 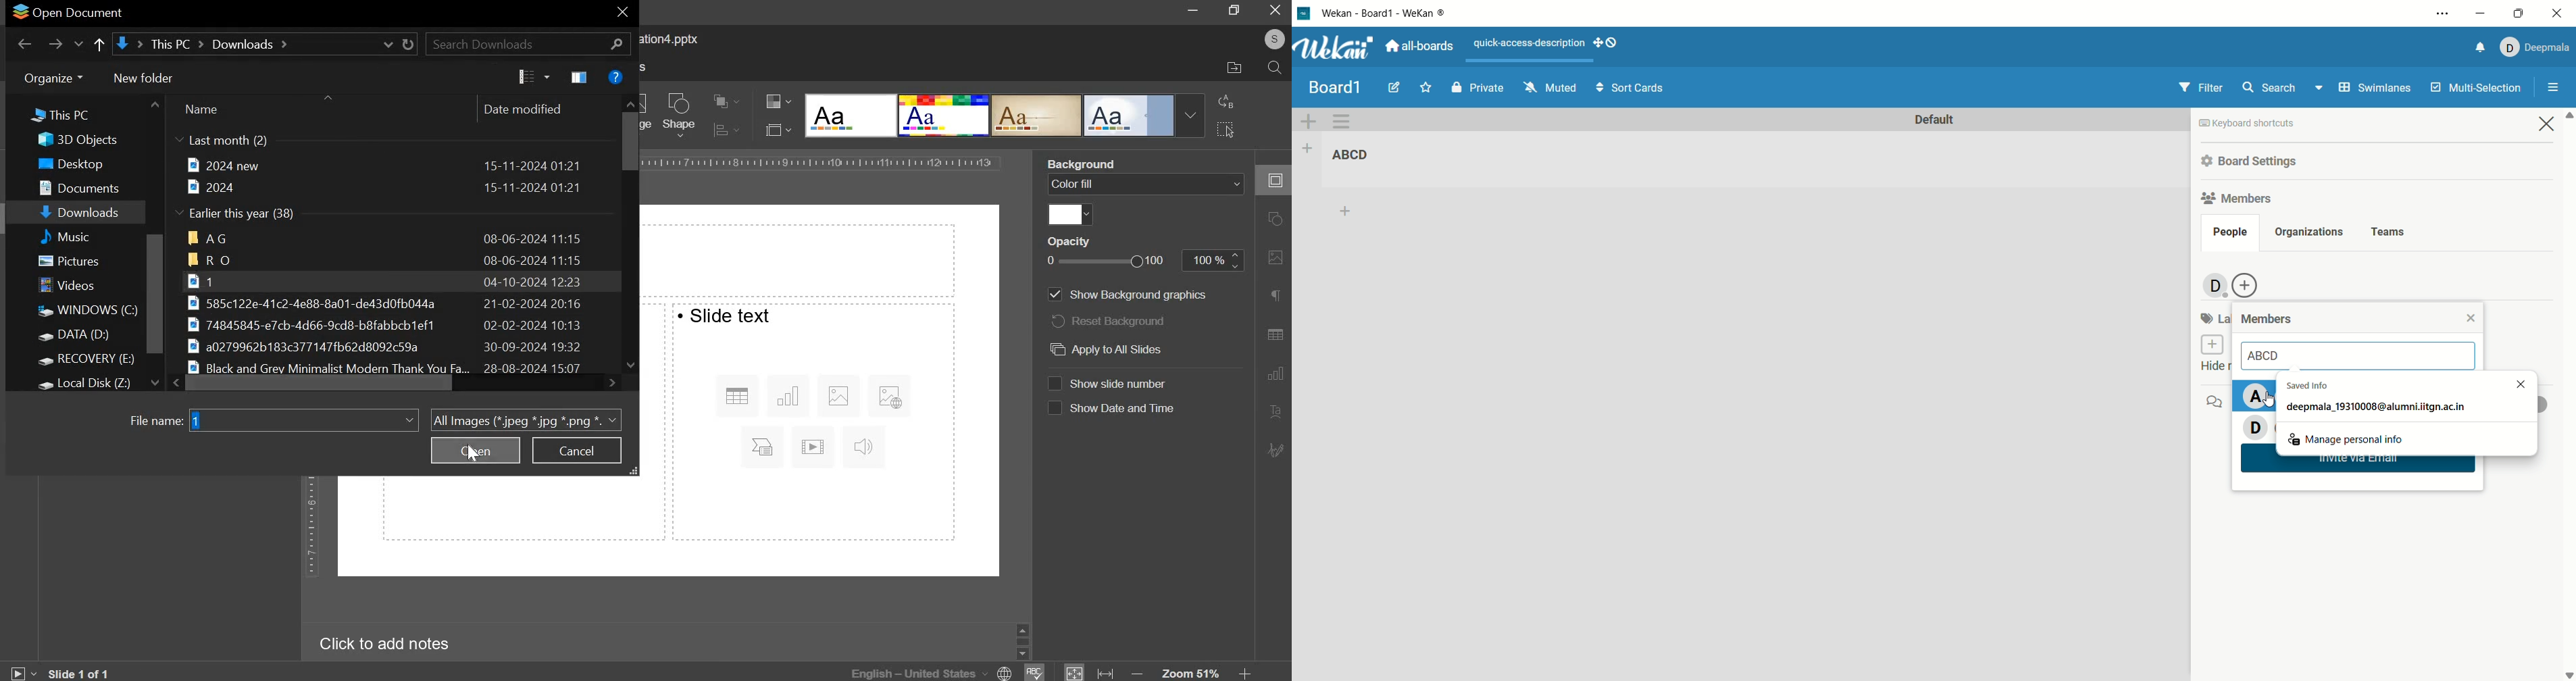 What do you see at coordinates (82, 140) in the screenshot?
I see `3d objects` at bounding box center [82, 140].